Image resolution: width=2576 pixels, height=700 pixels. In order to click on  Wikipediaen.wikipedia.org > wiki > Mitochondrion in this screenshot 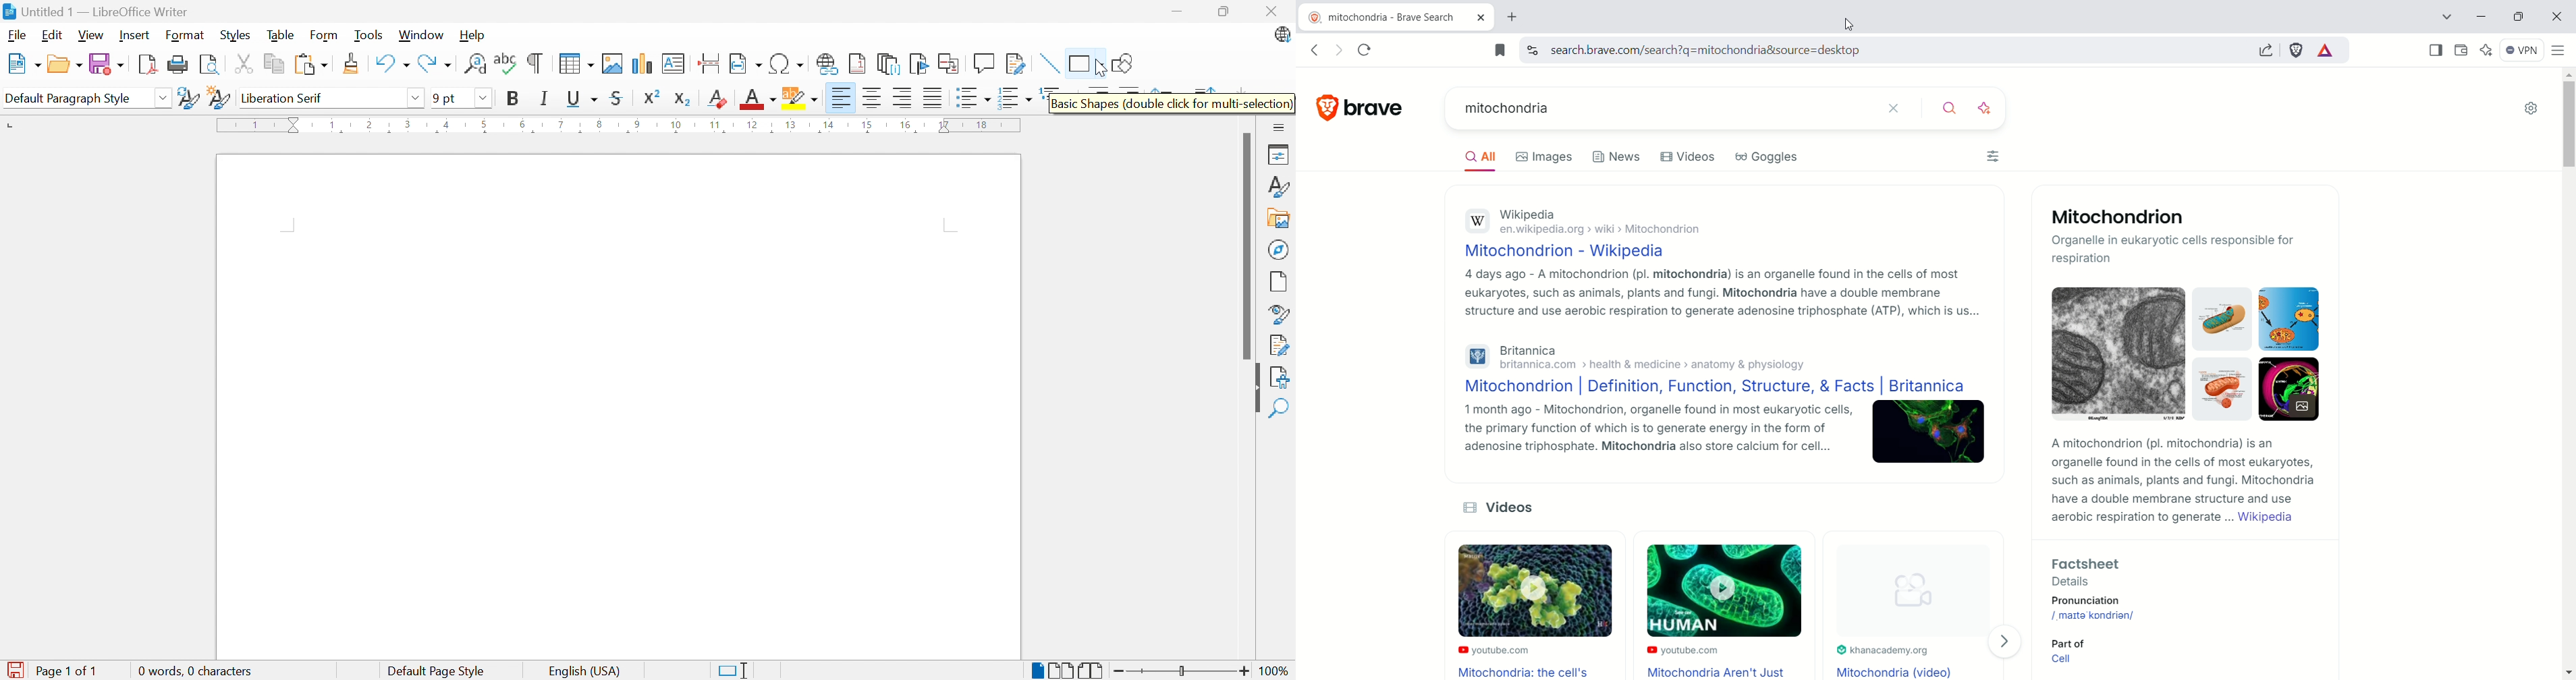, I will do `click(1587, 219)`.